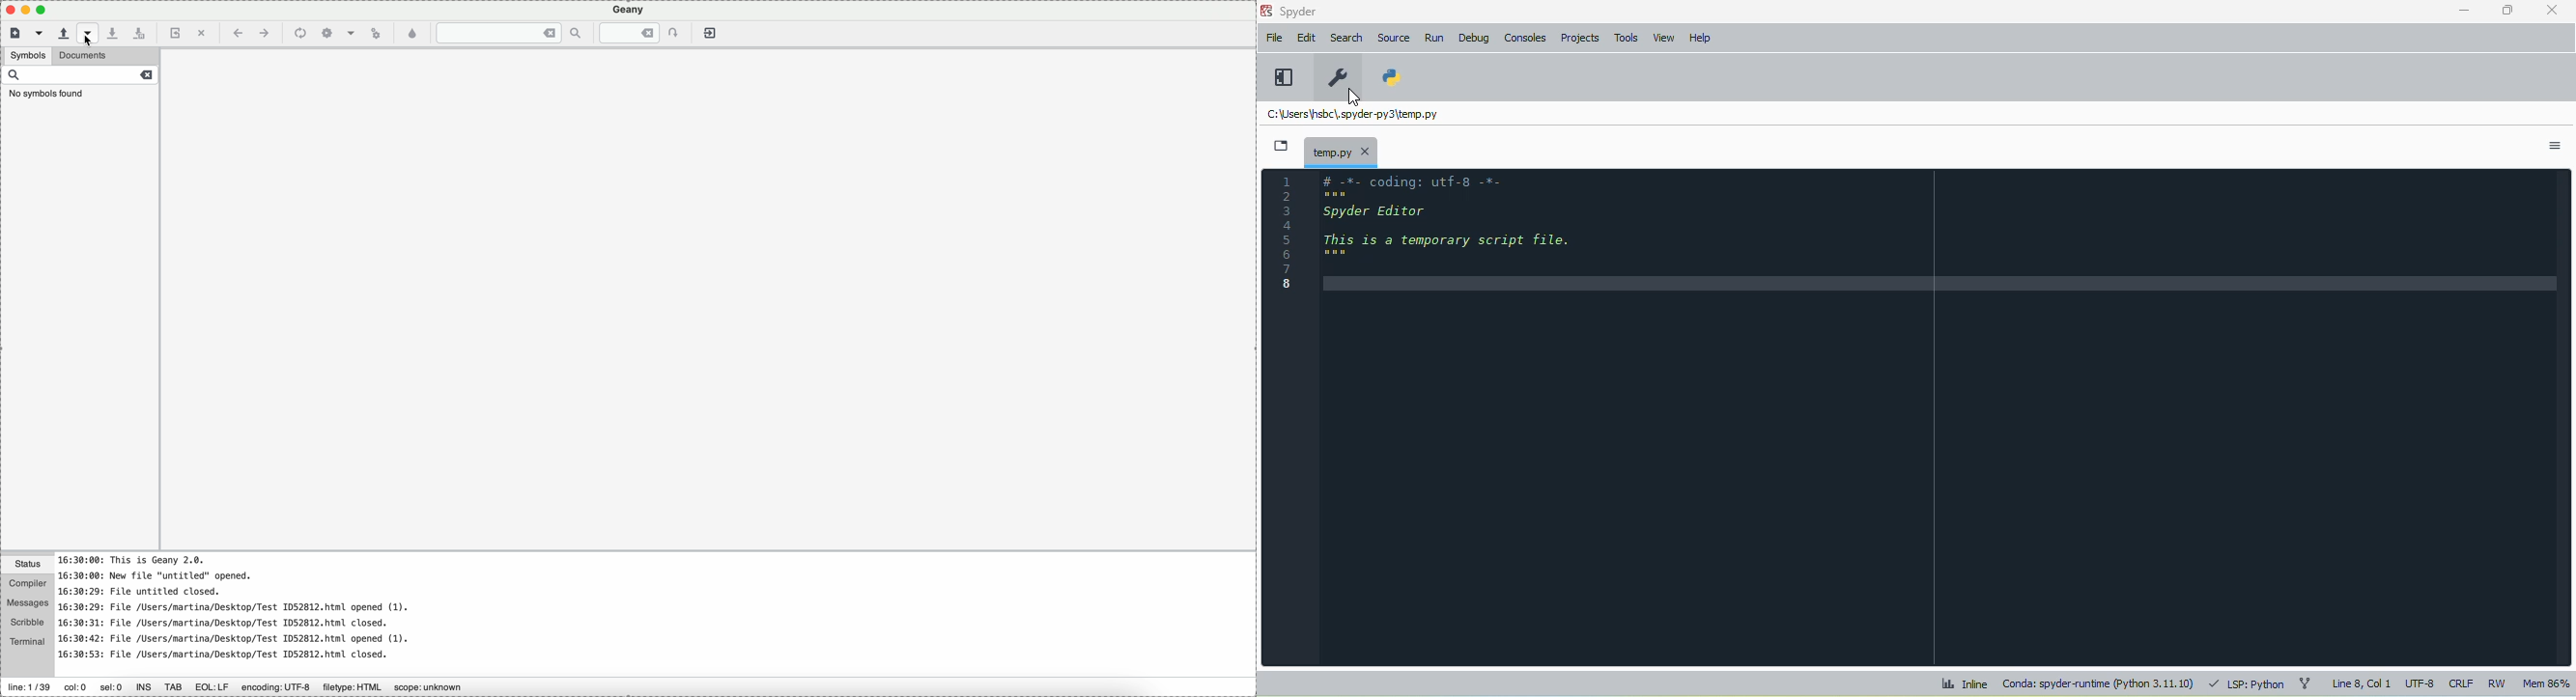  I want to click on debug, so click(1474, 38).